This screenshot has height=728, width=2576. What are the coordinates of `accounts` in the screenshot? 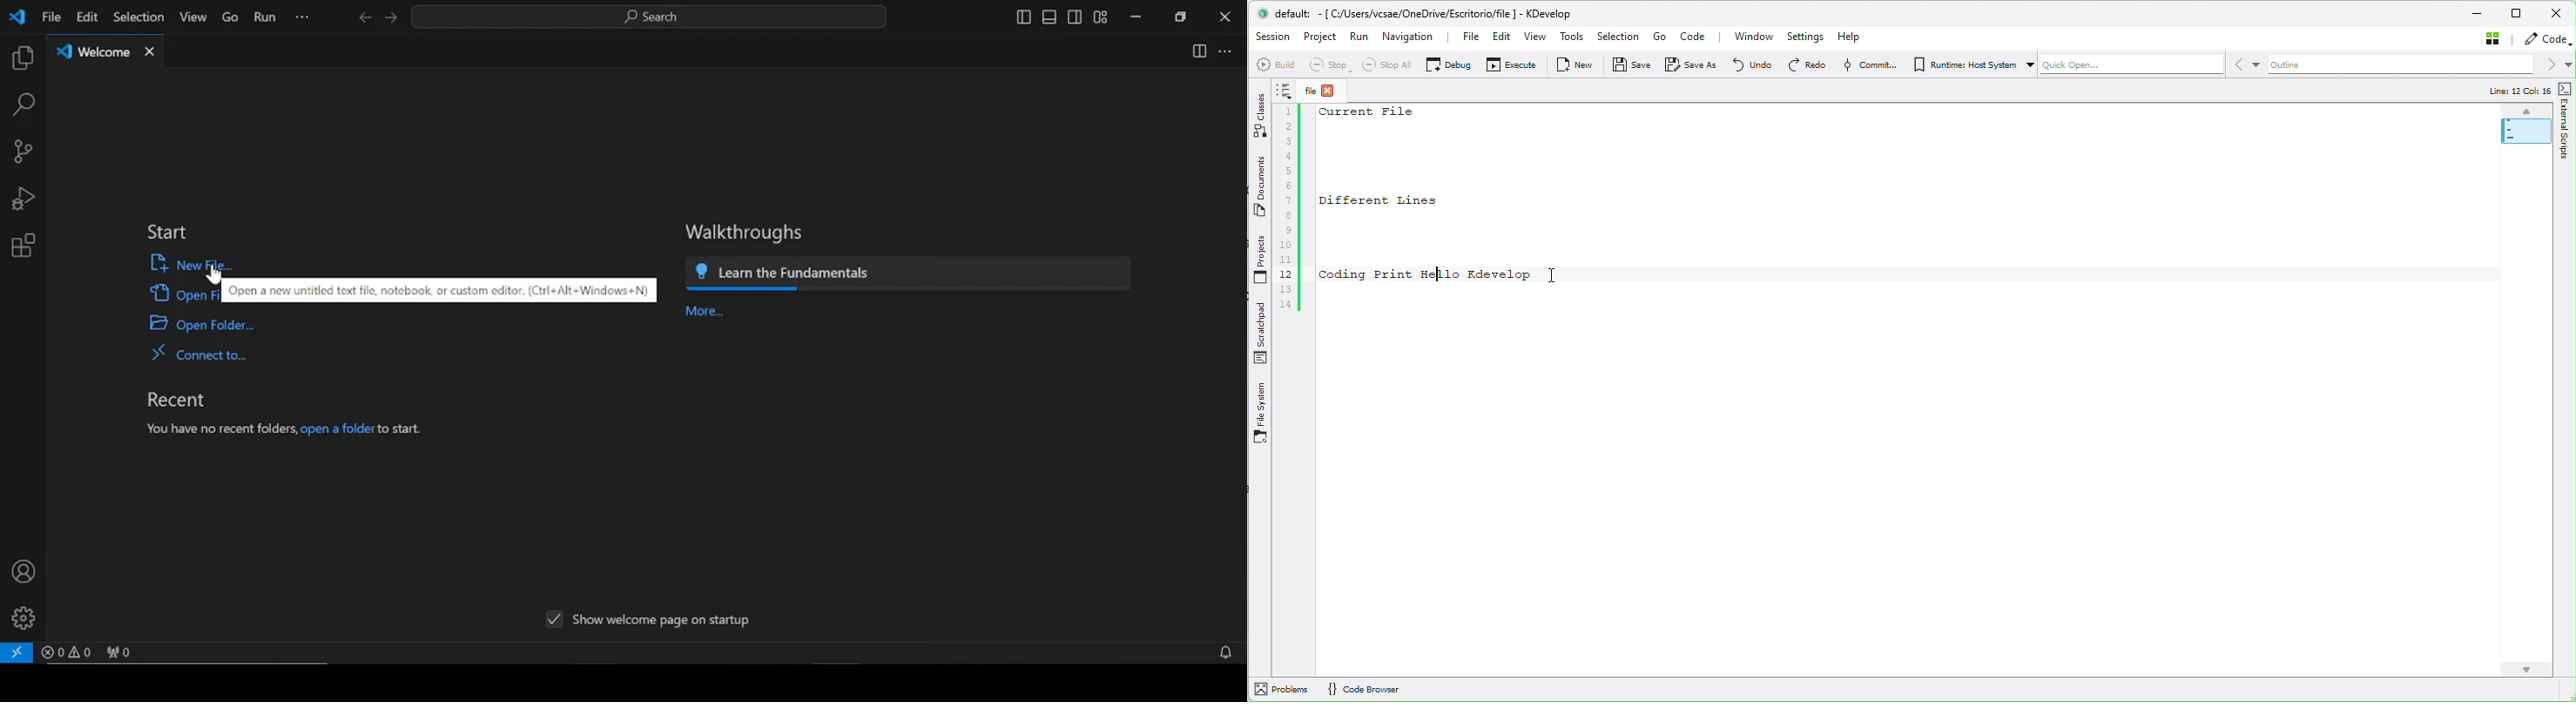 It's located at (23, 573).